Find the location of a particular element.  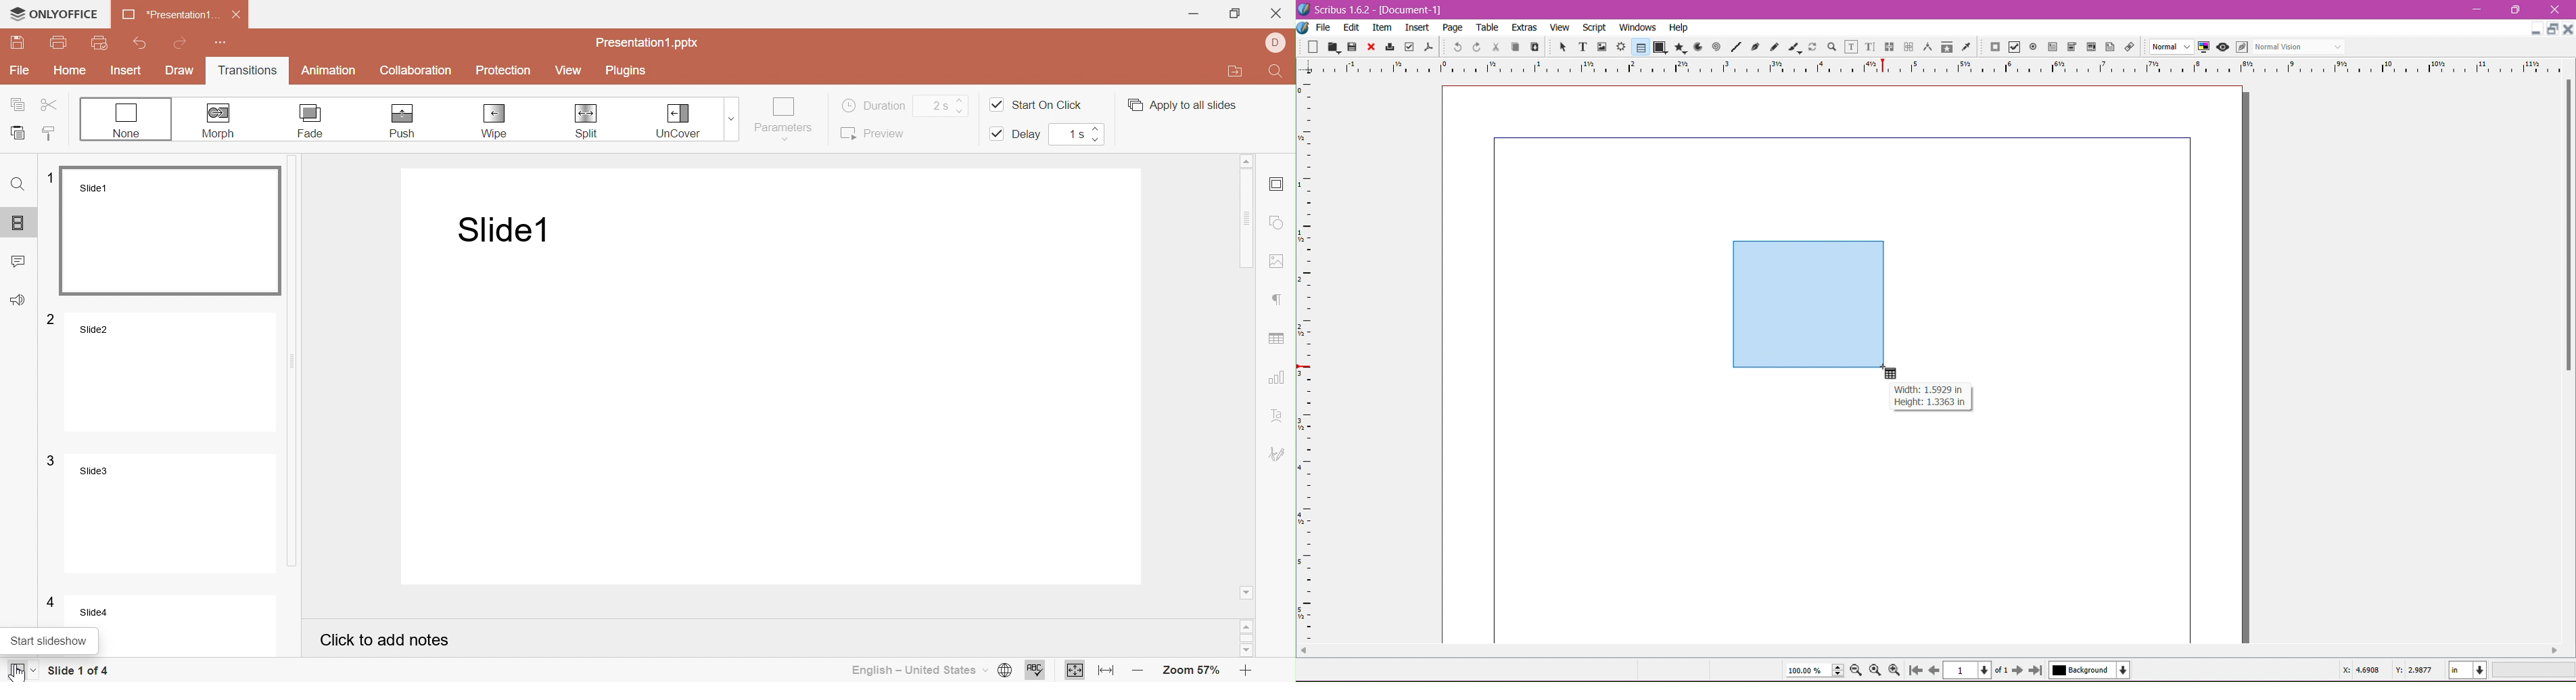

Scroll down is located at coordinates (1248, 652).